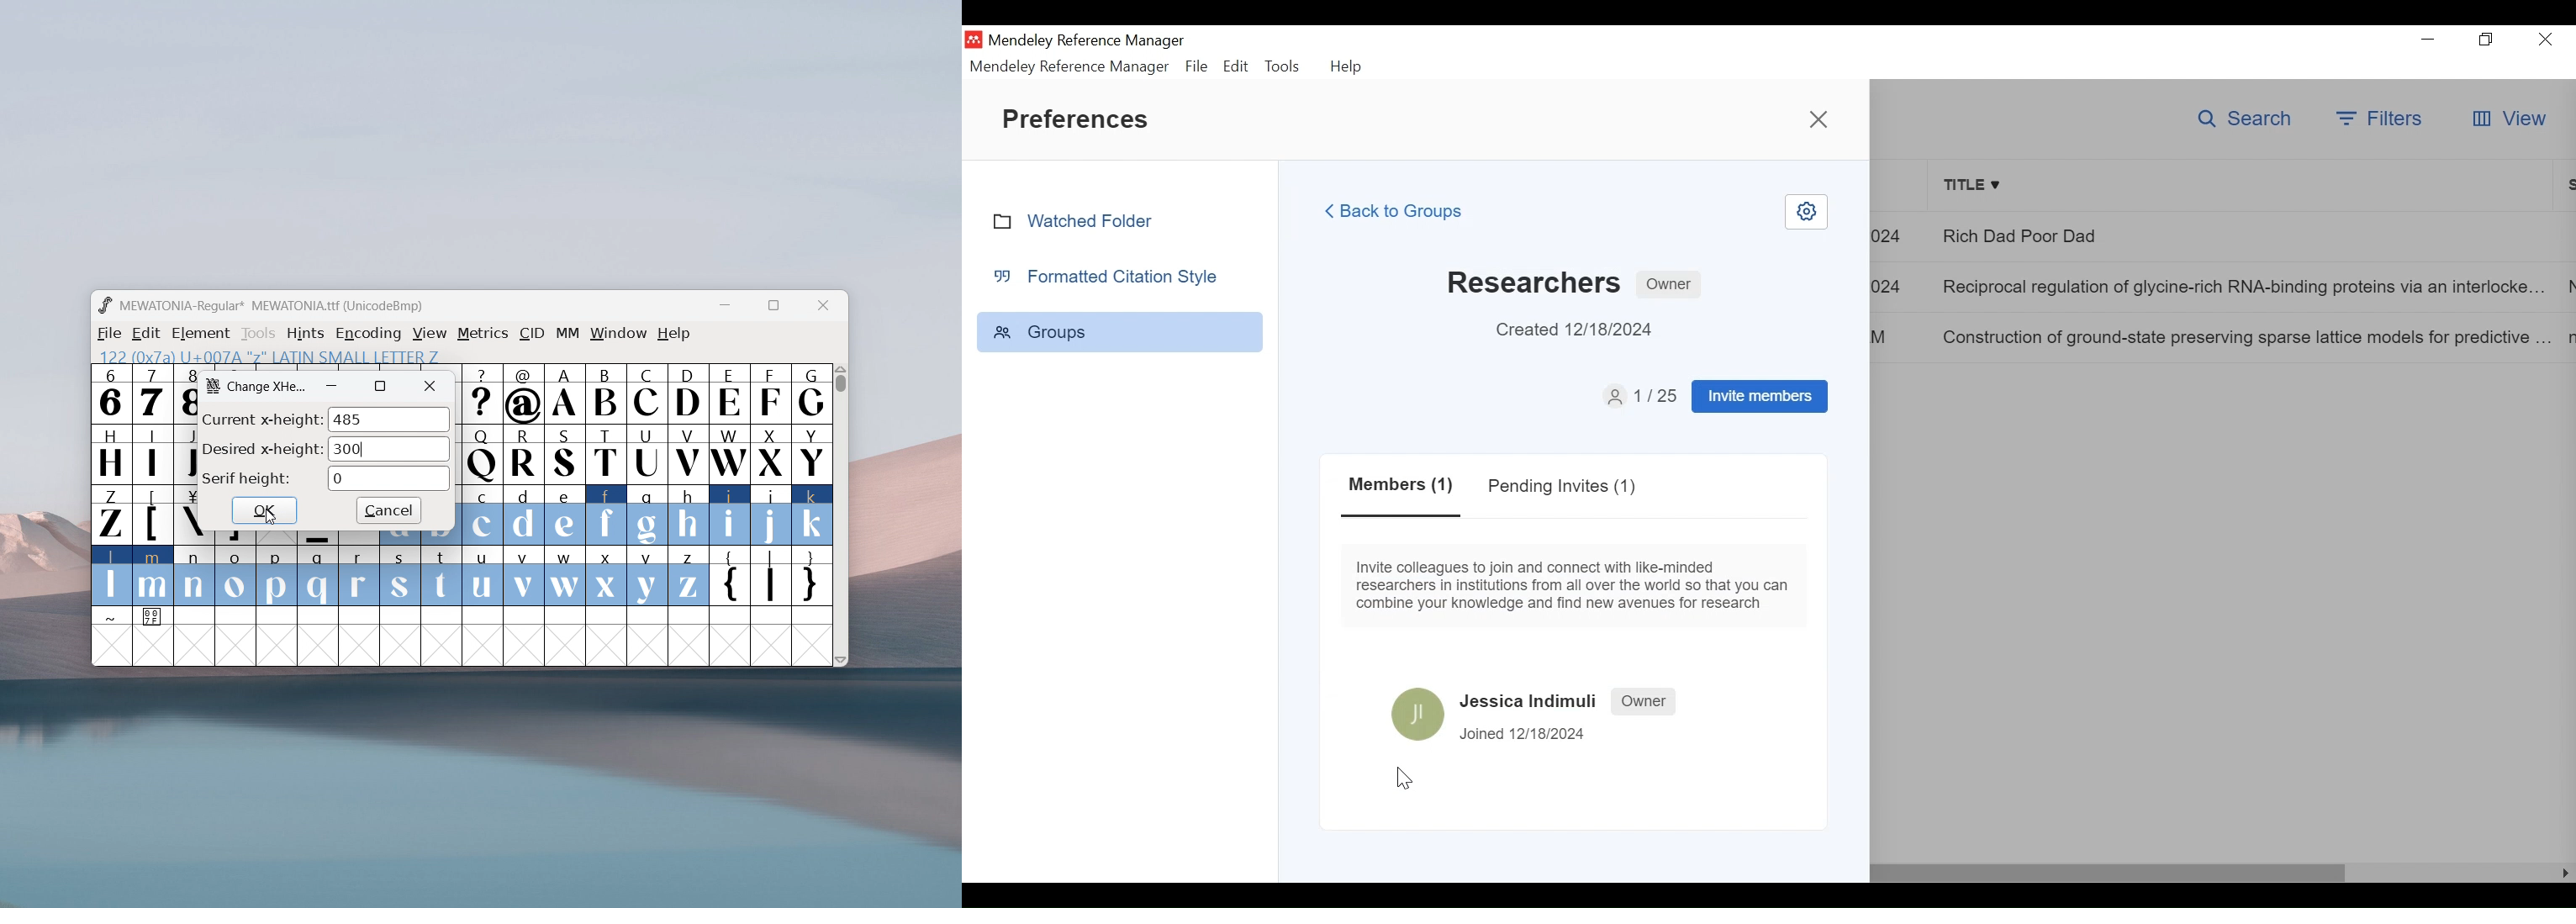 This screenshot has height=924, width=2576. I want to click on 485, so click(388, 420).